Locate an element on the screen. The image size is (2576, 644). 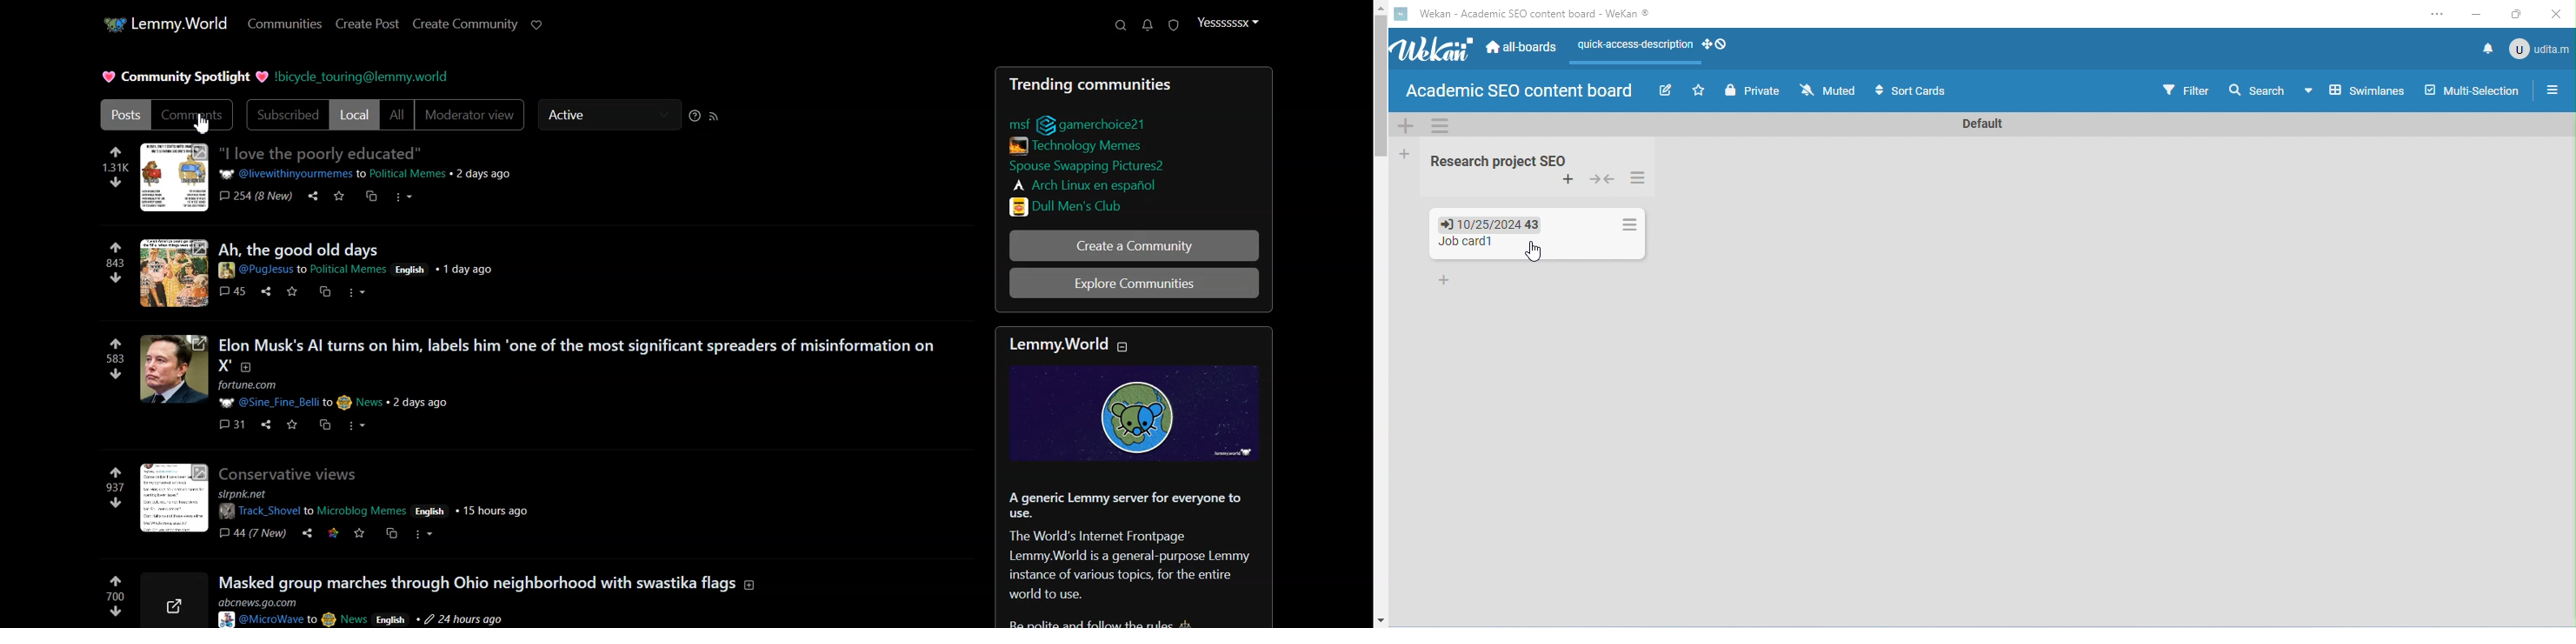
edit is located at coordinates (1665, 90).